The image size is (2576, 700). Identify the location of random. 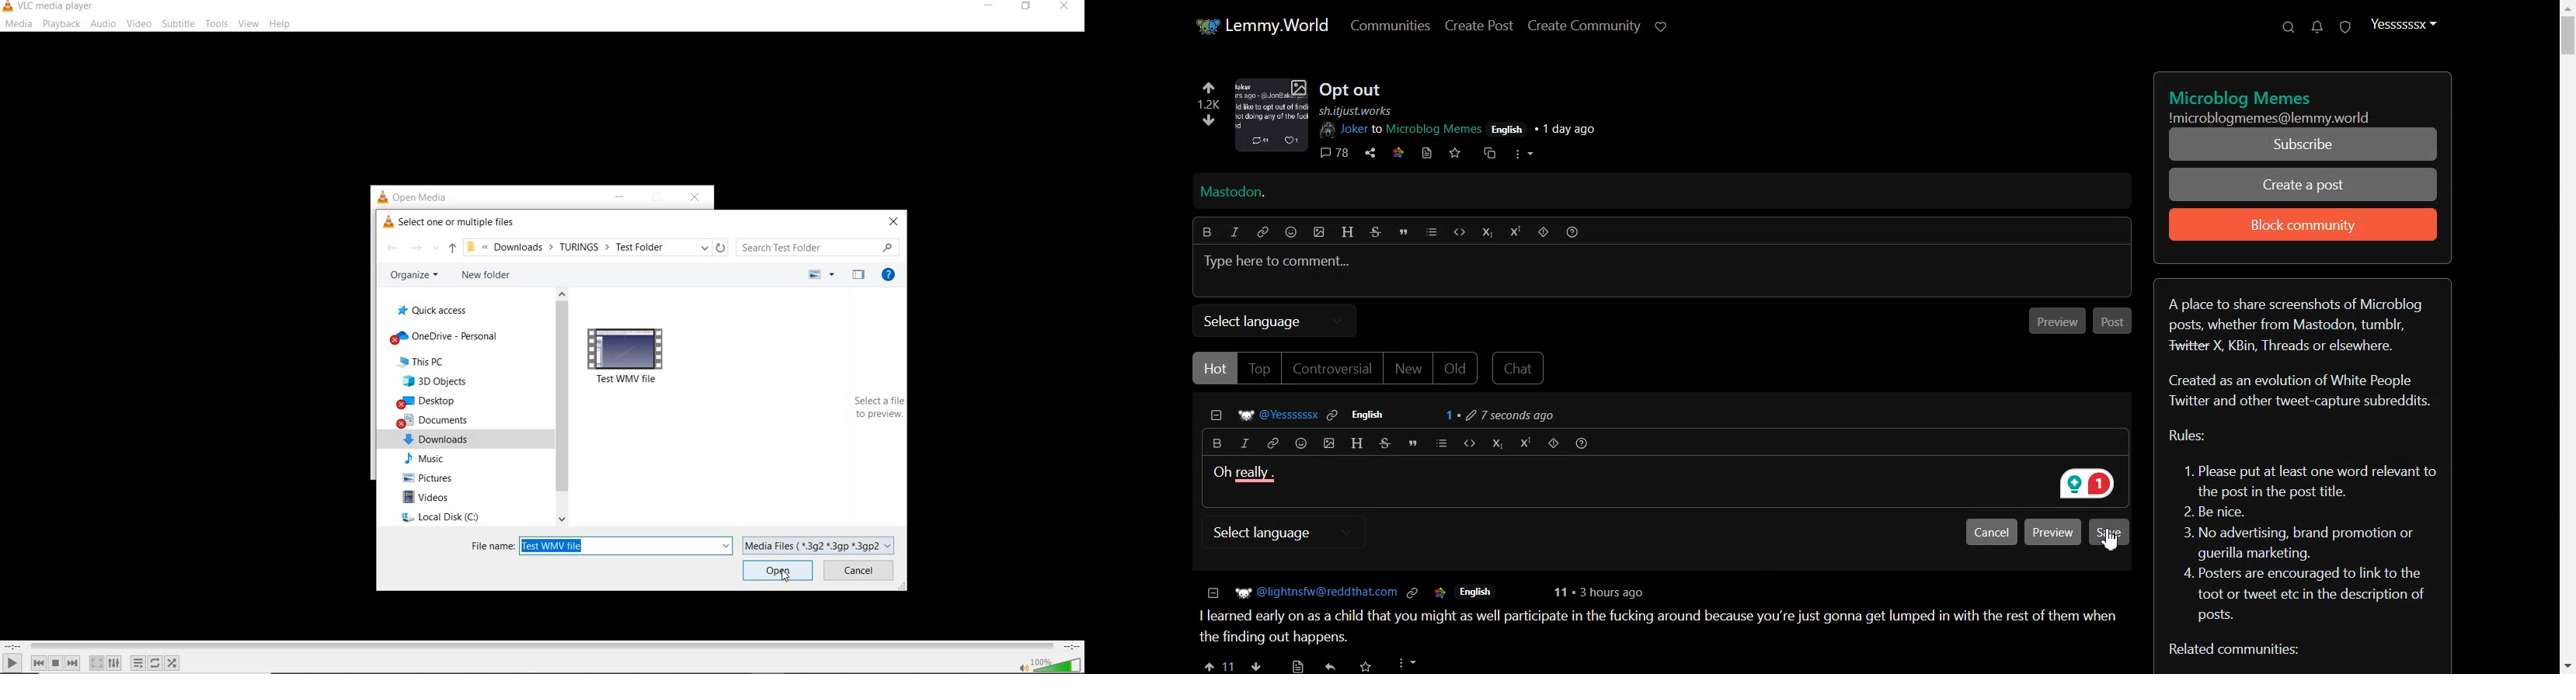
(172, 663).